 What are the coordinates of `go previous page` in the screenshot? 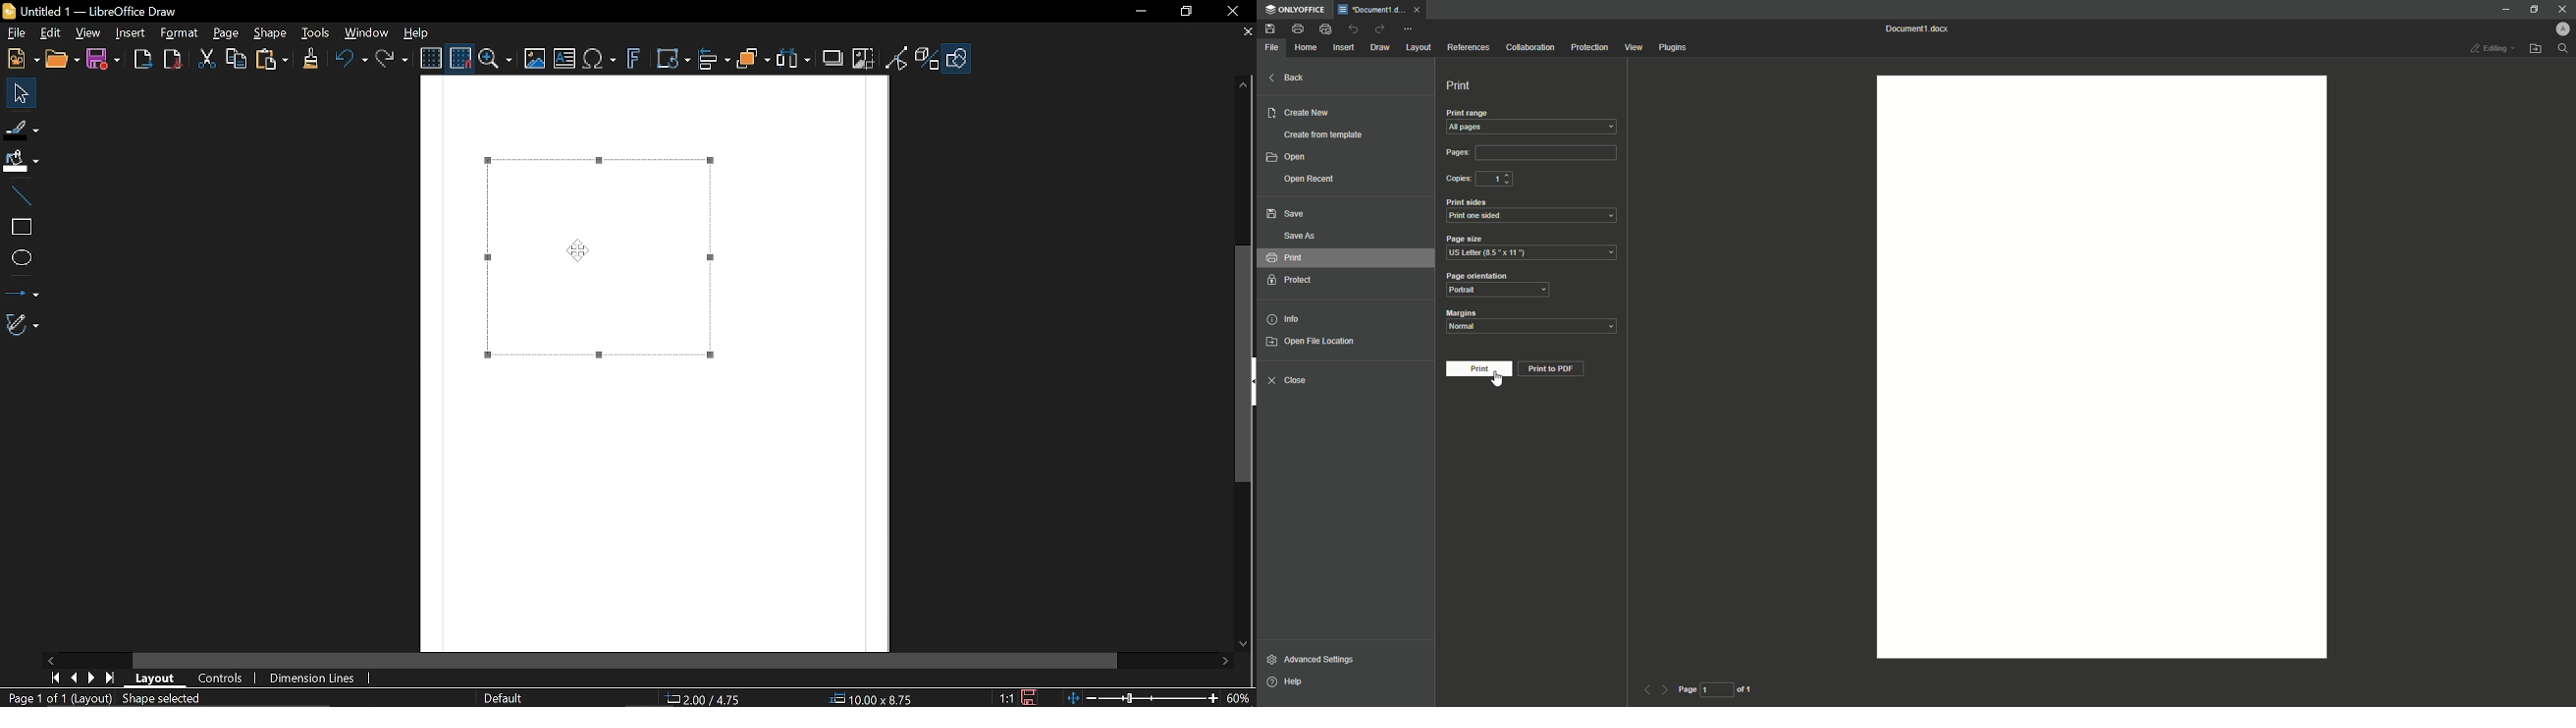 It's located at (1646, 689).